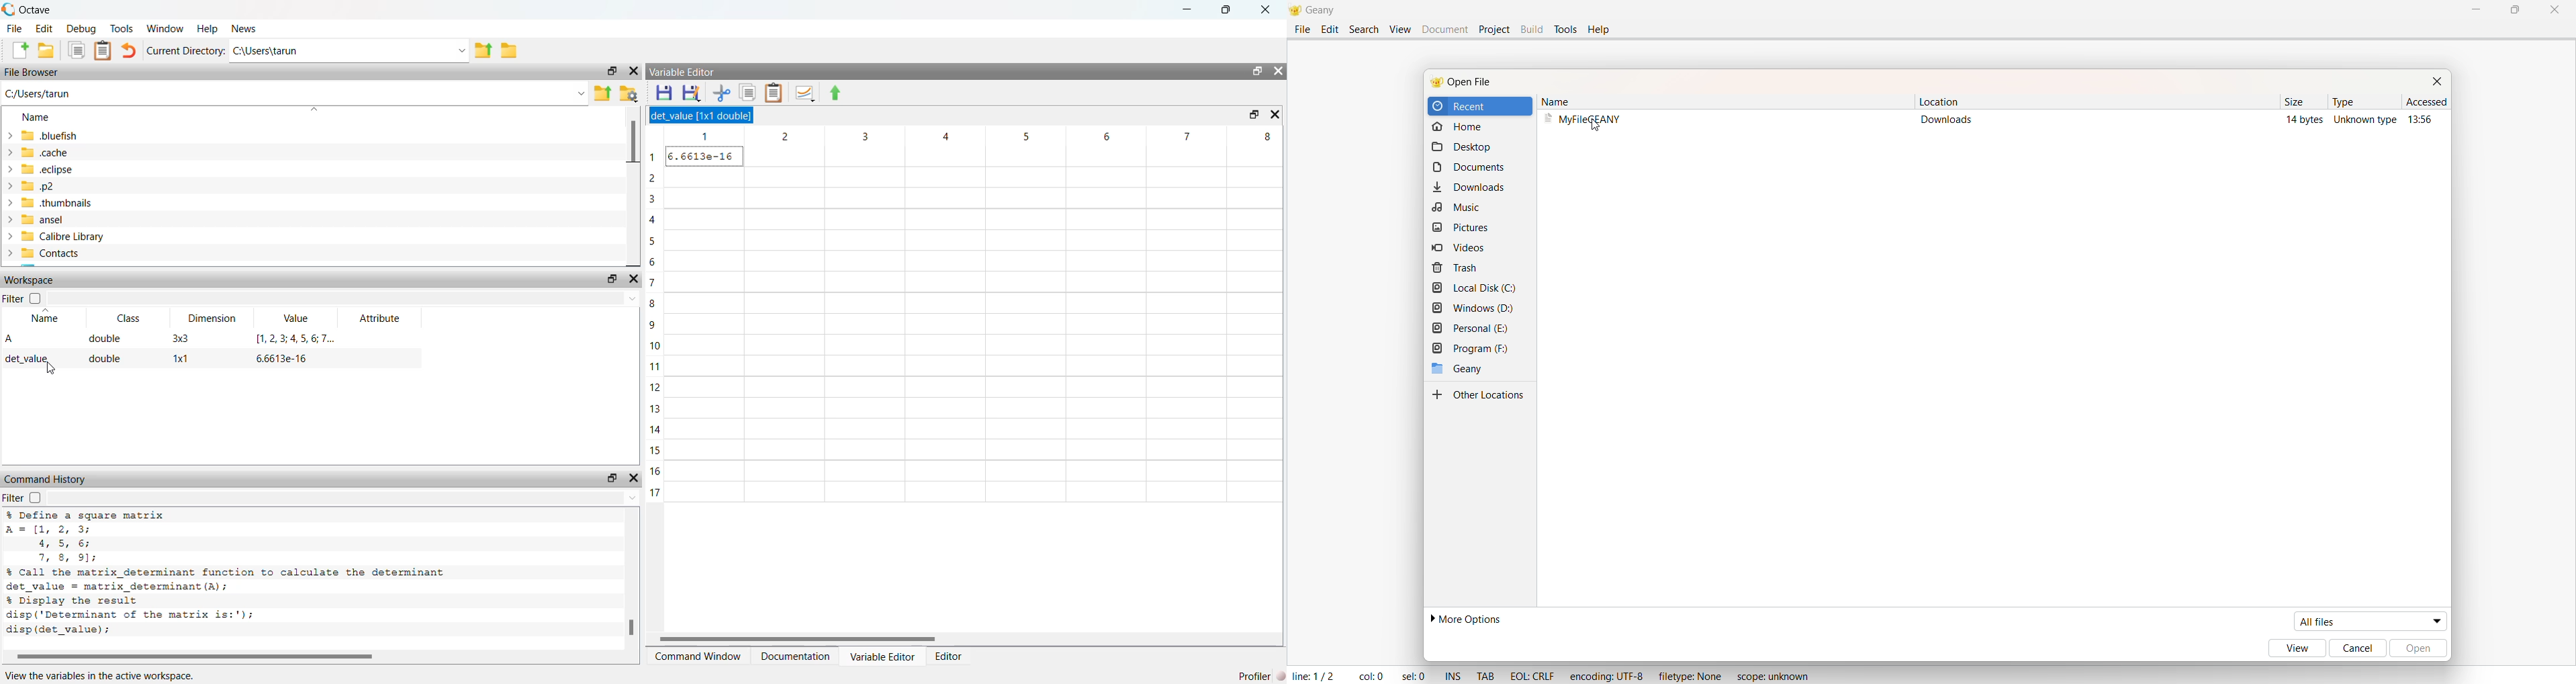 The height and width of the screenshot is (700, 2576). What do you see at coordinates (13, 298) in the screenshot?
I see `filter` at bounding box center [13, 298].